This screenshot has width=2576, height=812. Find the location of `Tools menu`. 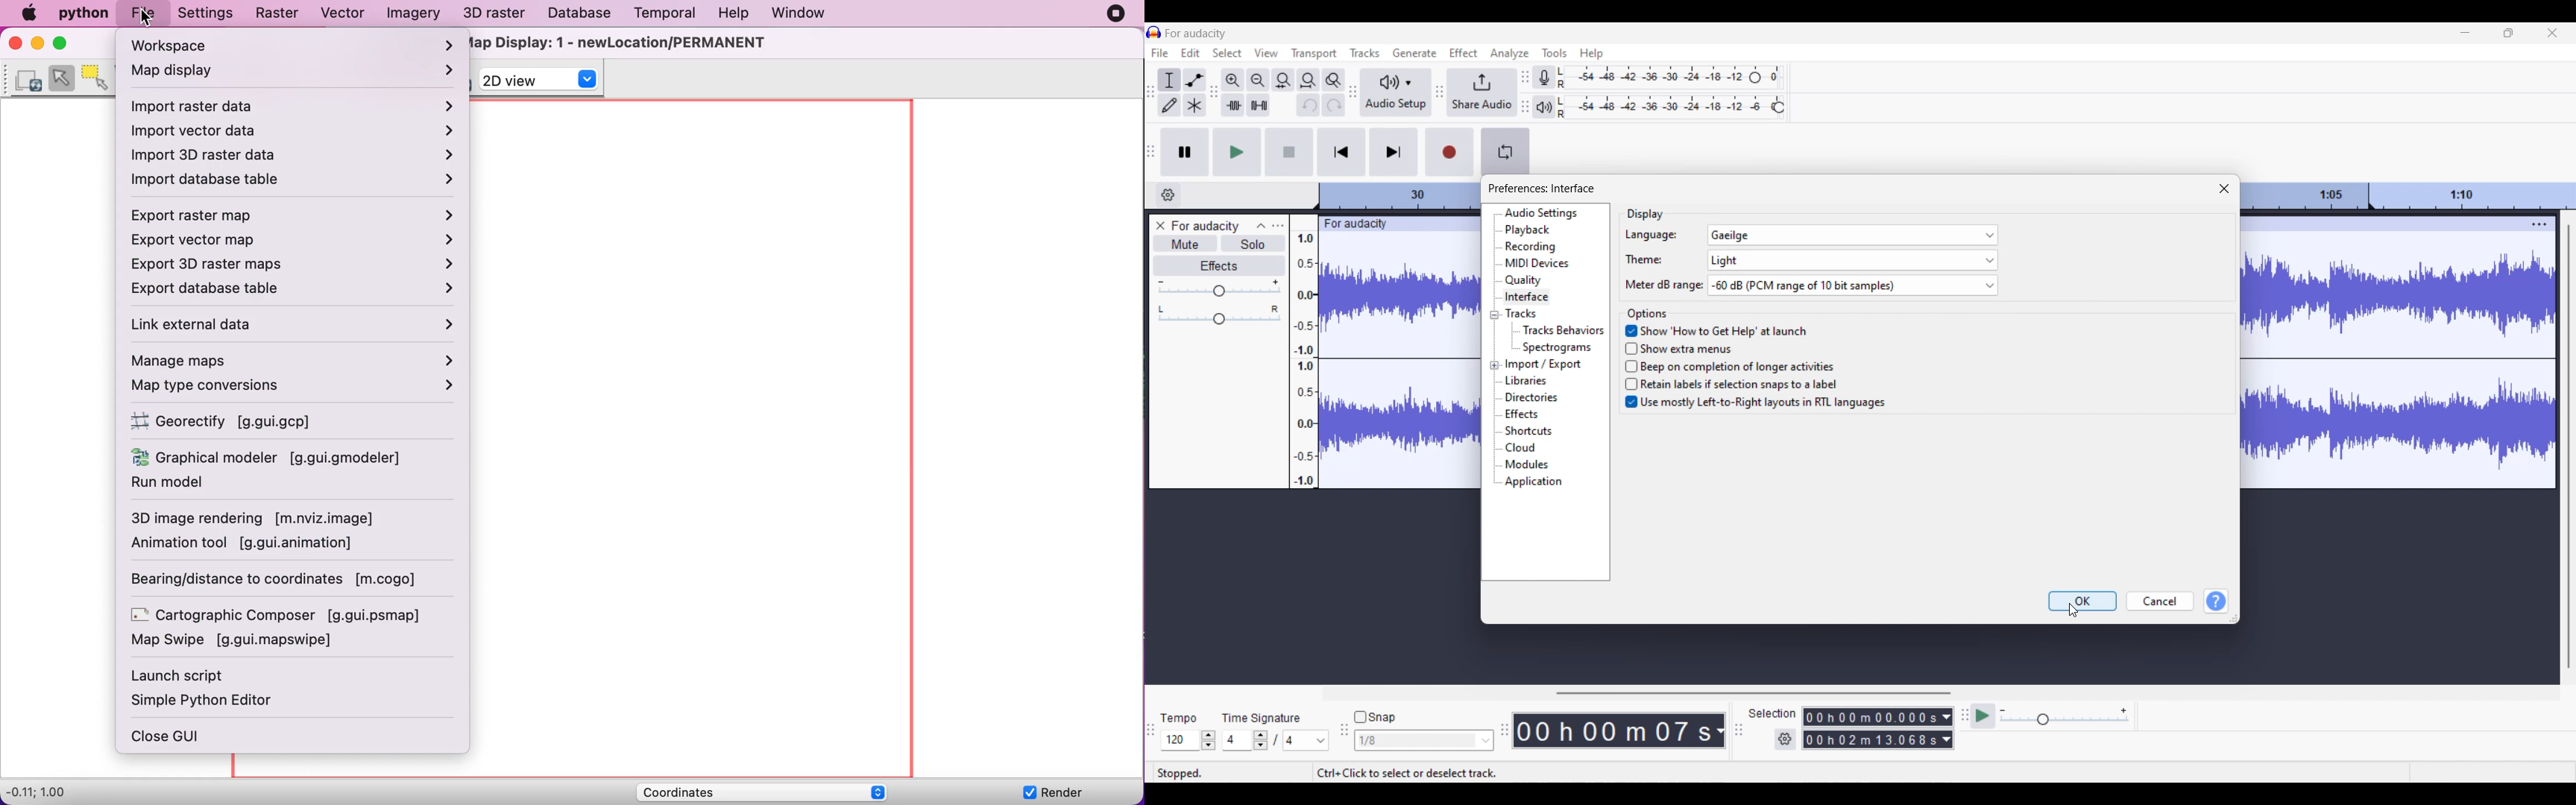

Tools menu is located at coordinates (1555, 52).